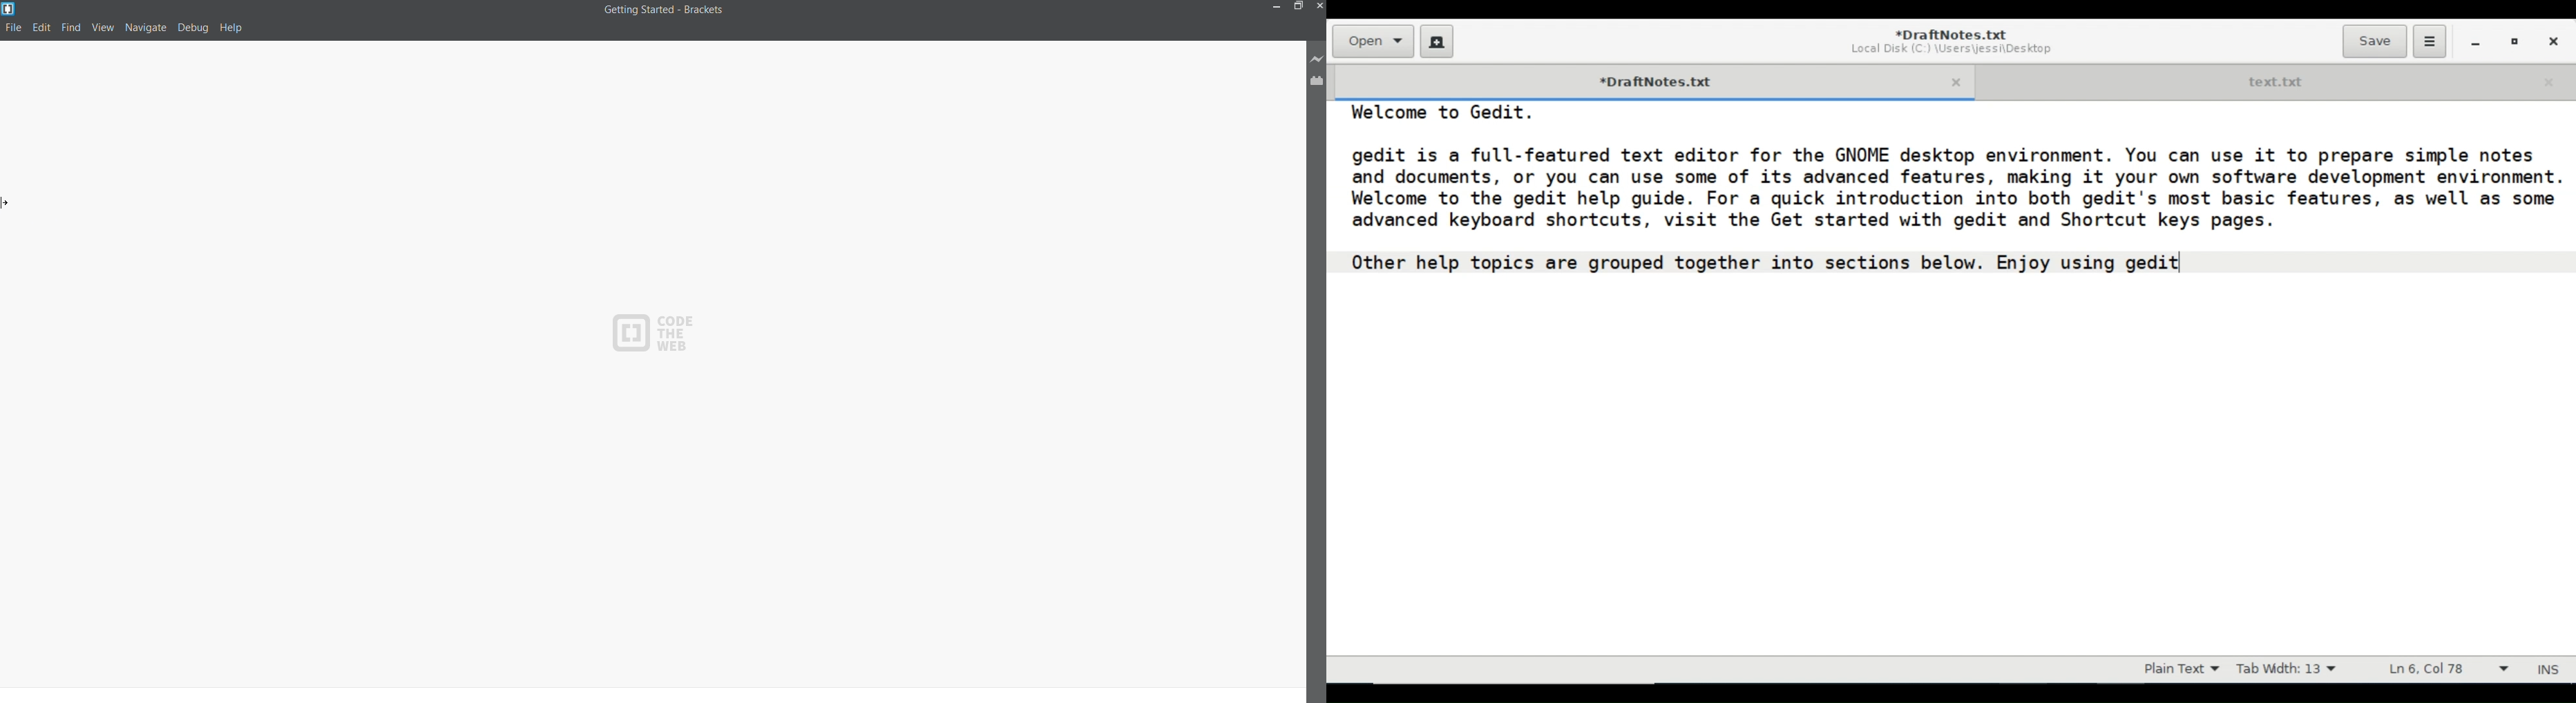 Image resolution: width=2576 pixels, height=728 pixels. Describe the element at coordinates (235, 29) in the screenshot. I see `help` at that location.